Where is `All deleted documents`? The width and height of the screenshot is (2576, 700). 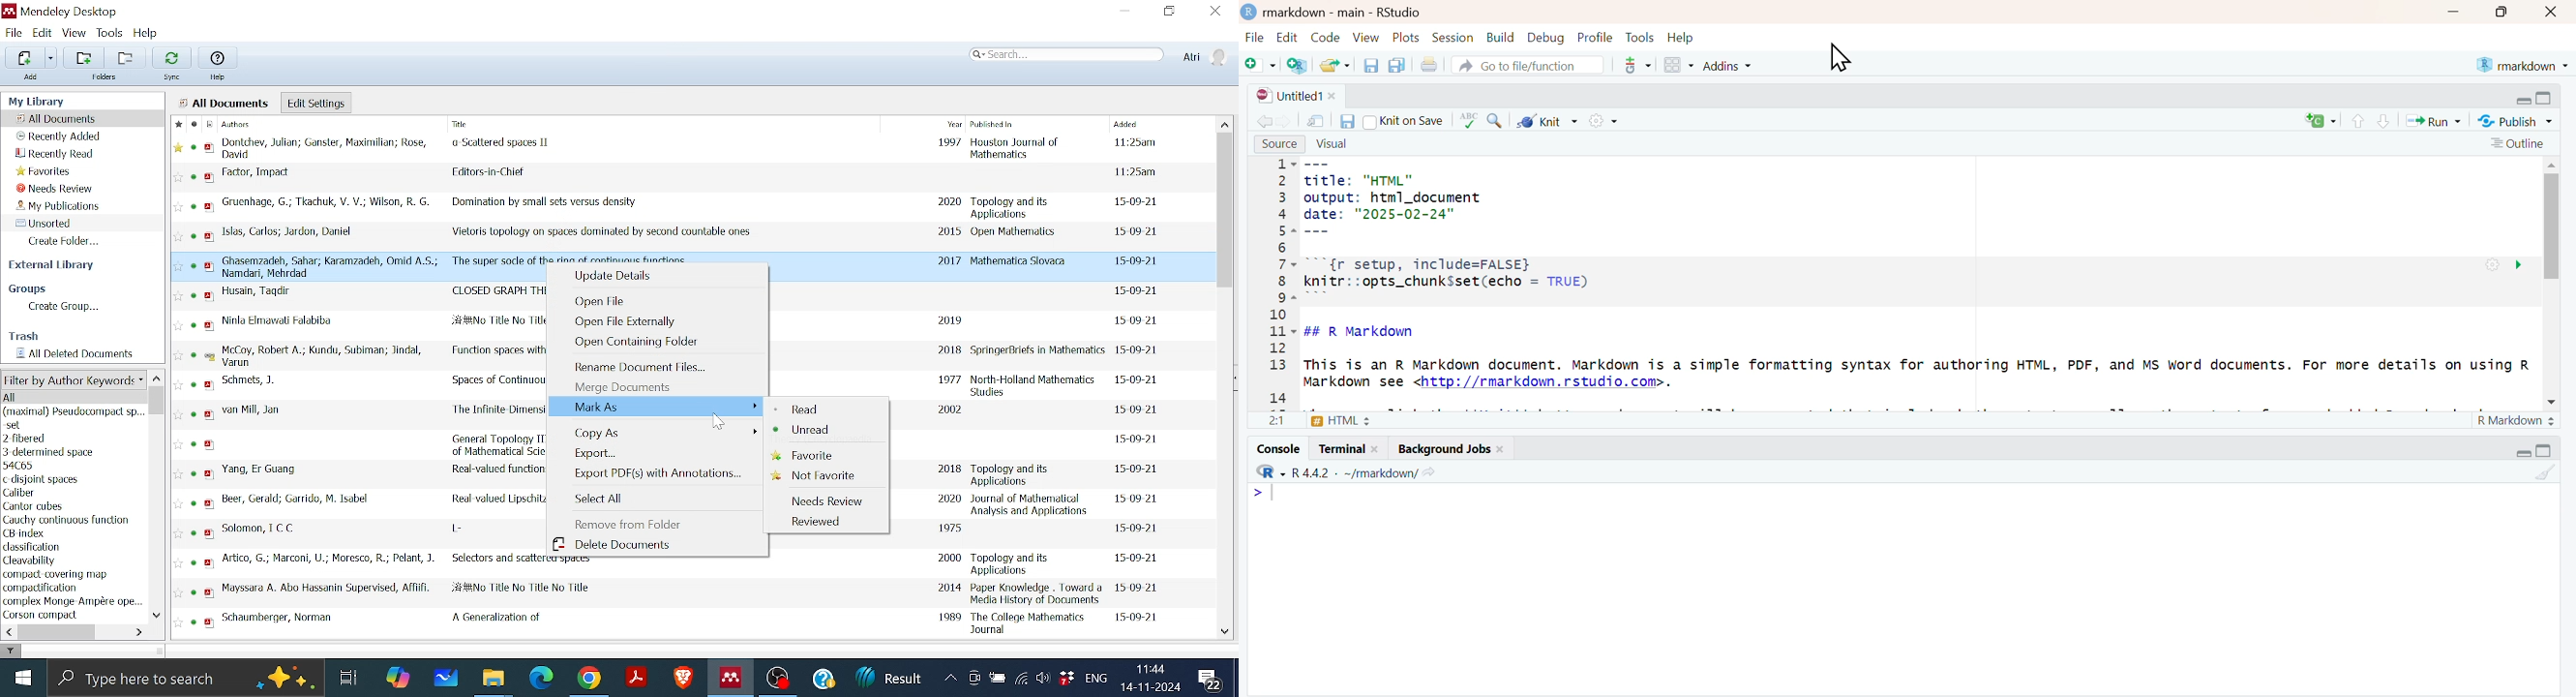
All deleted documents is located at coordinates (76, 351).